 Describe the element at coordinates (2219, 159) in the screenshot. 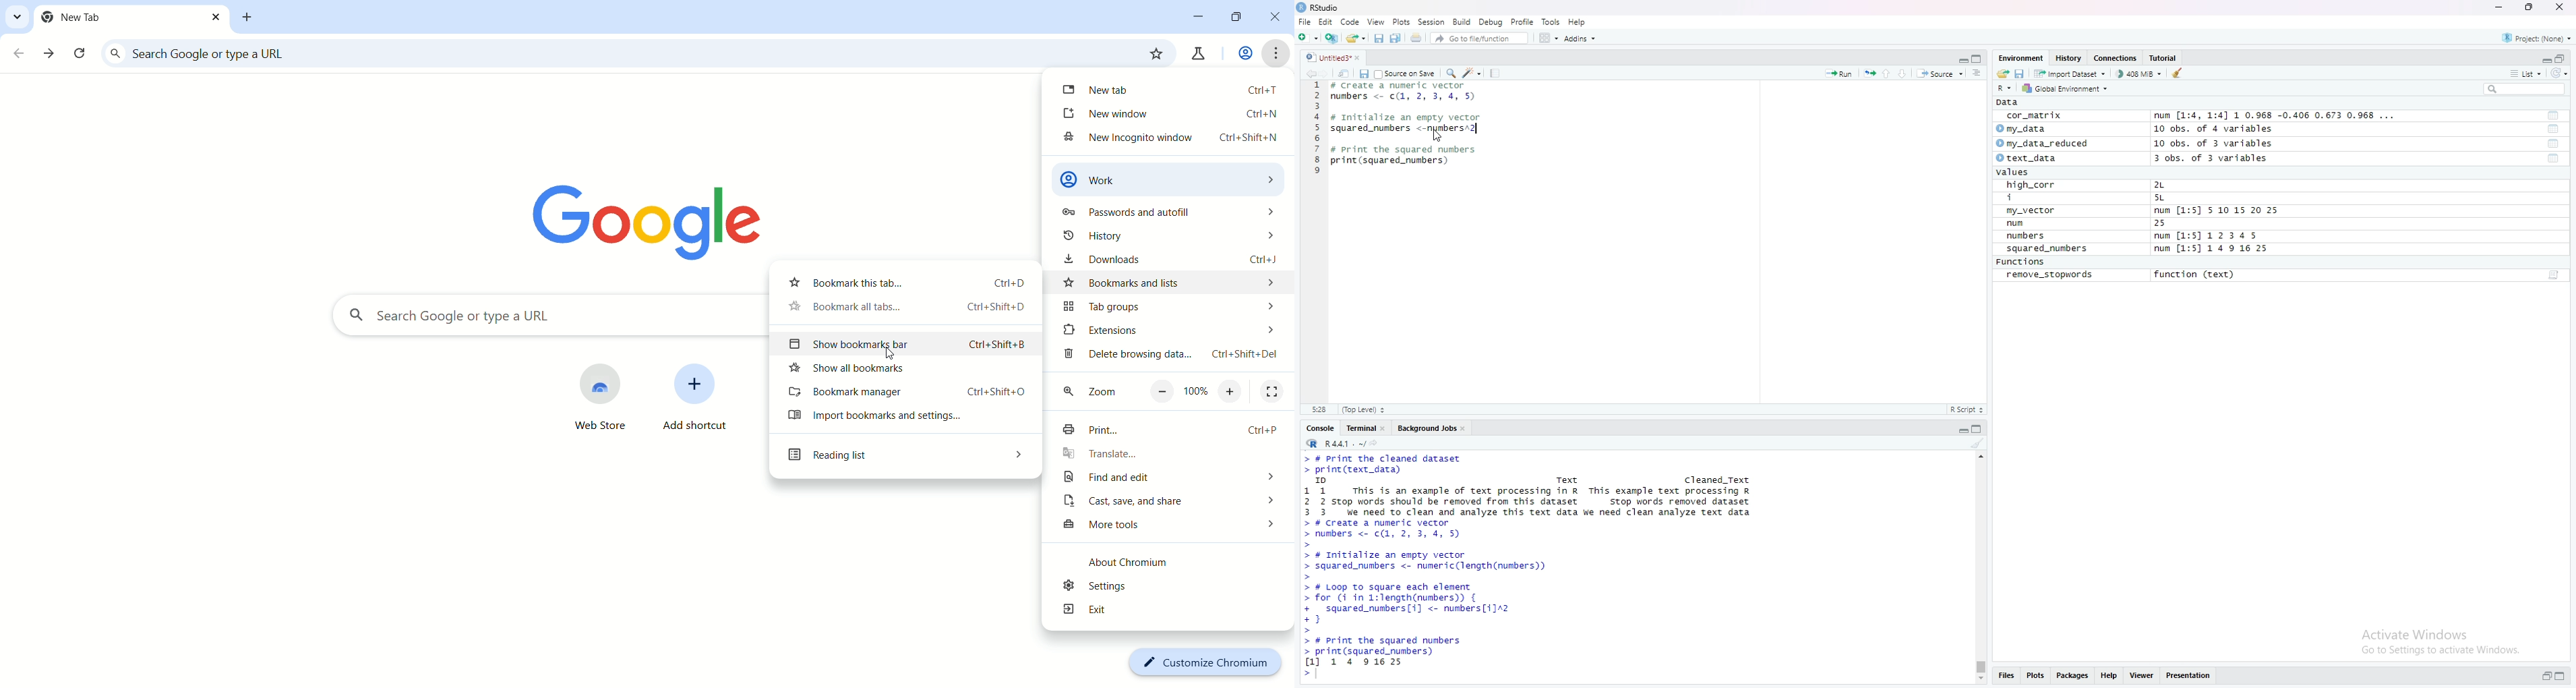

I see `3 obs. of 3 variables` at that location.